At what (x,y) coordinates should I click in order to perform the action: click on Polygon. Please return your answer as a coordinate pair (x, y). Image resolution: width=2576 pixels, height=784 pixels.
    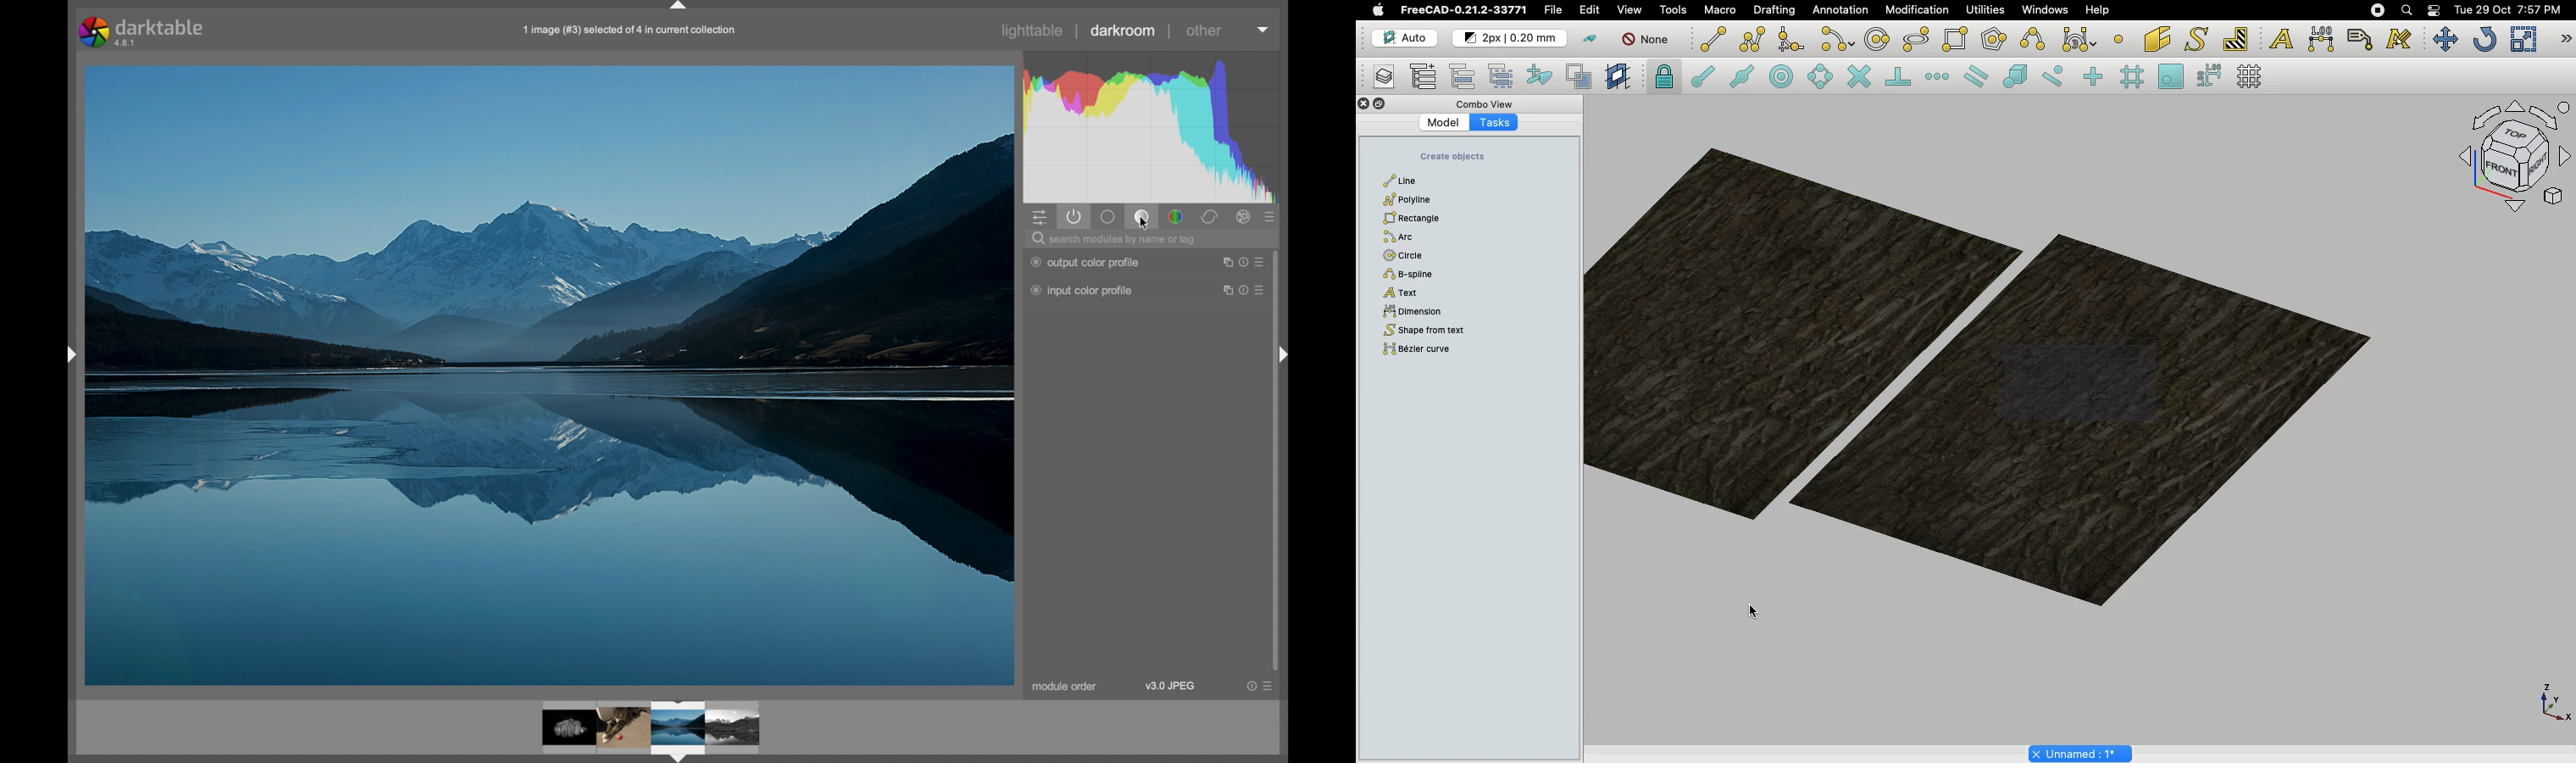
    Looking at the image, I should click on (1996, 42).